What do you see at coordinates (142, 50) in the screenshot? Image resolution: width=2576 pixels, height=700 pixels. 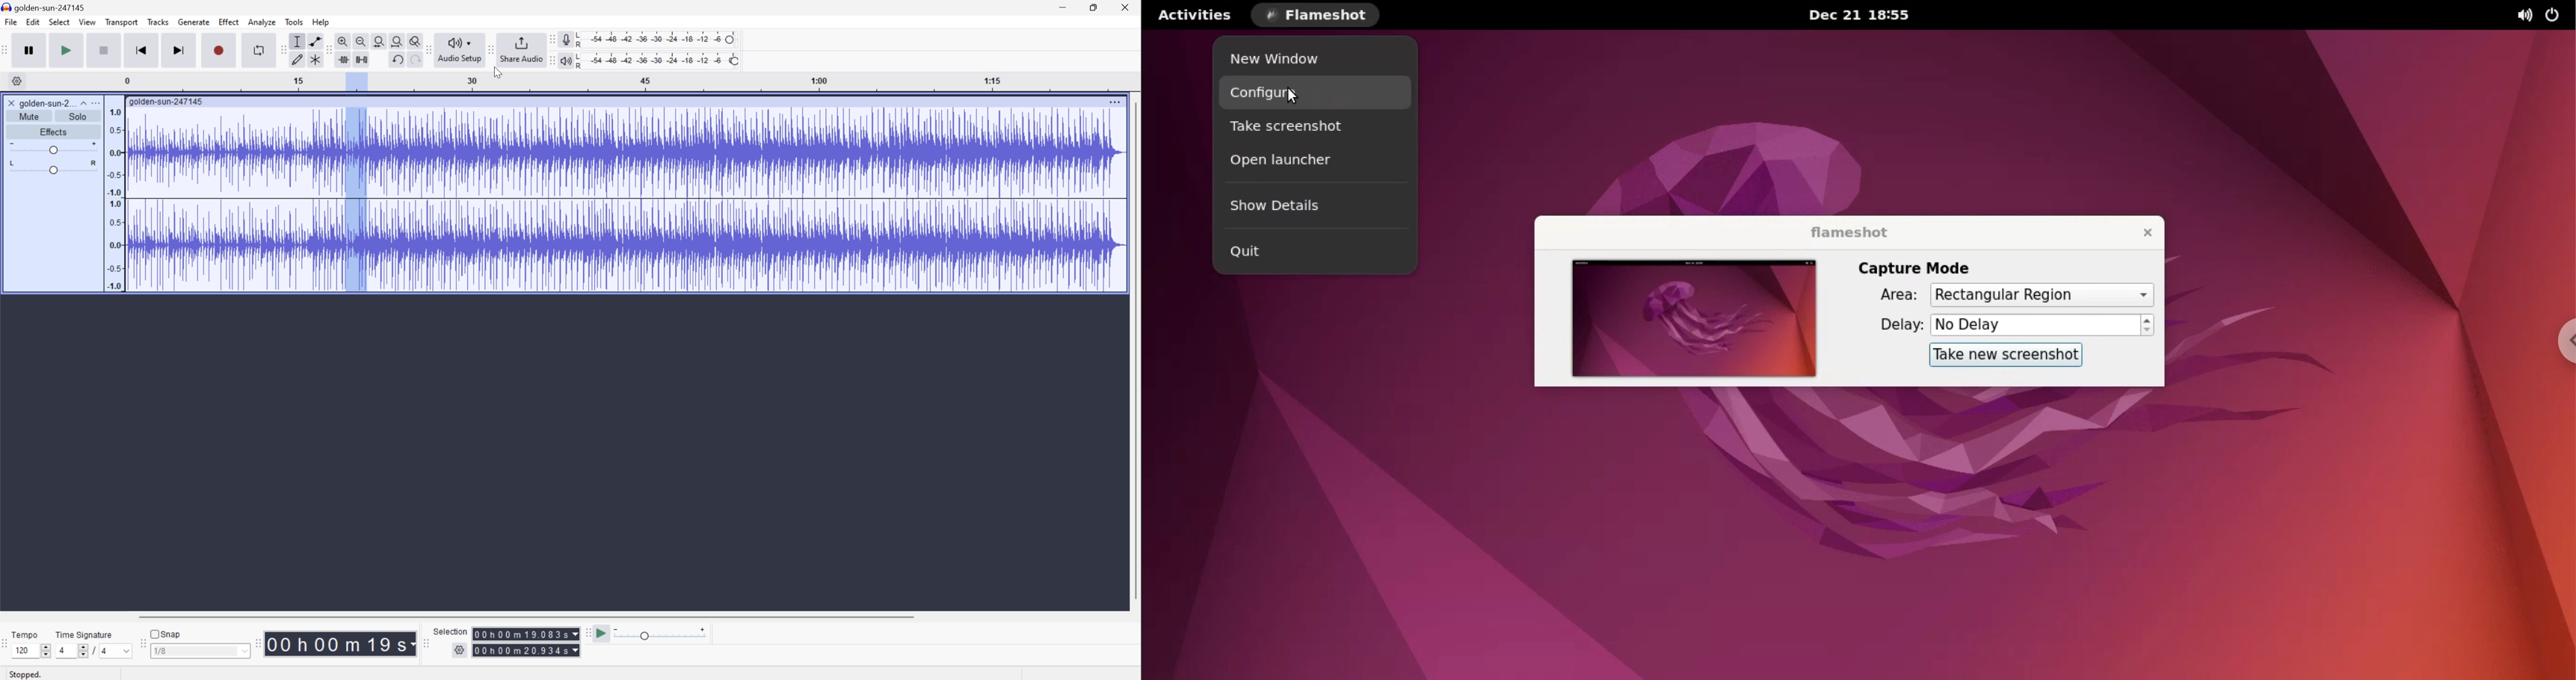 I see `Skip to start` at bounding box center [142, 50].